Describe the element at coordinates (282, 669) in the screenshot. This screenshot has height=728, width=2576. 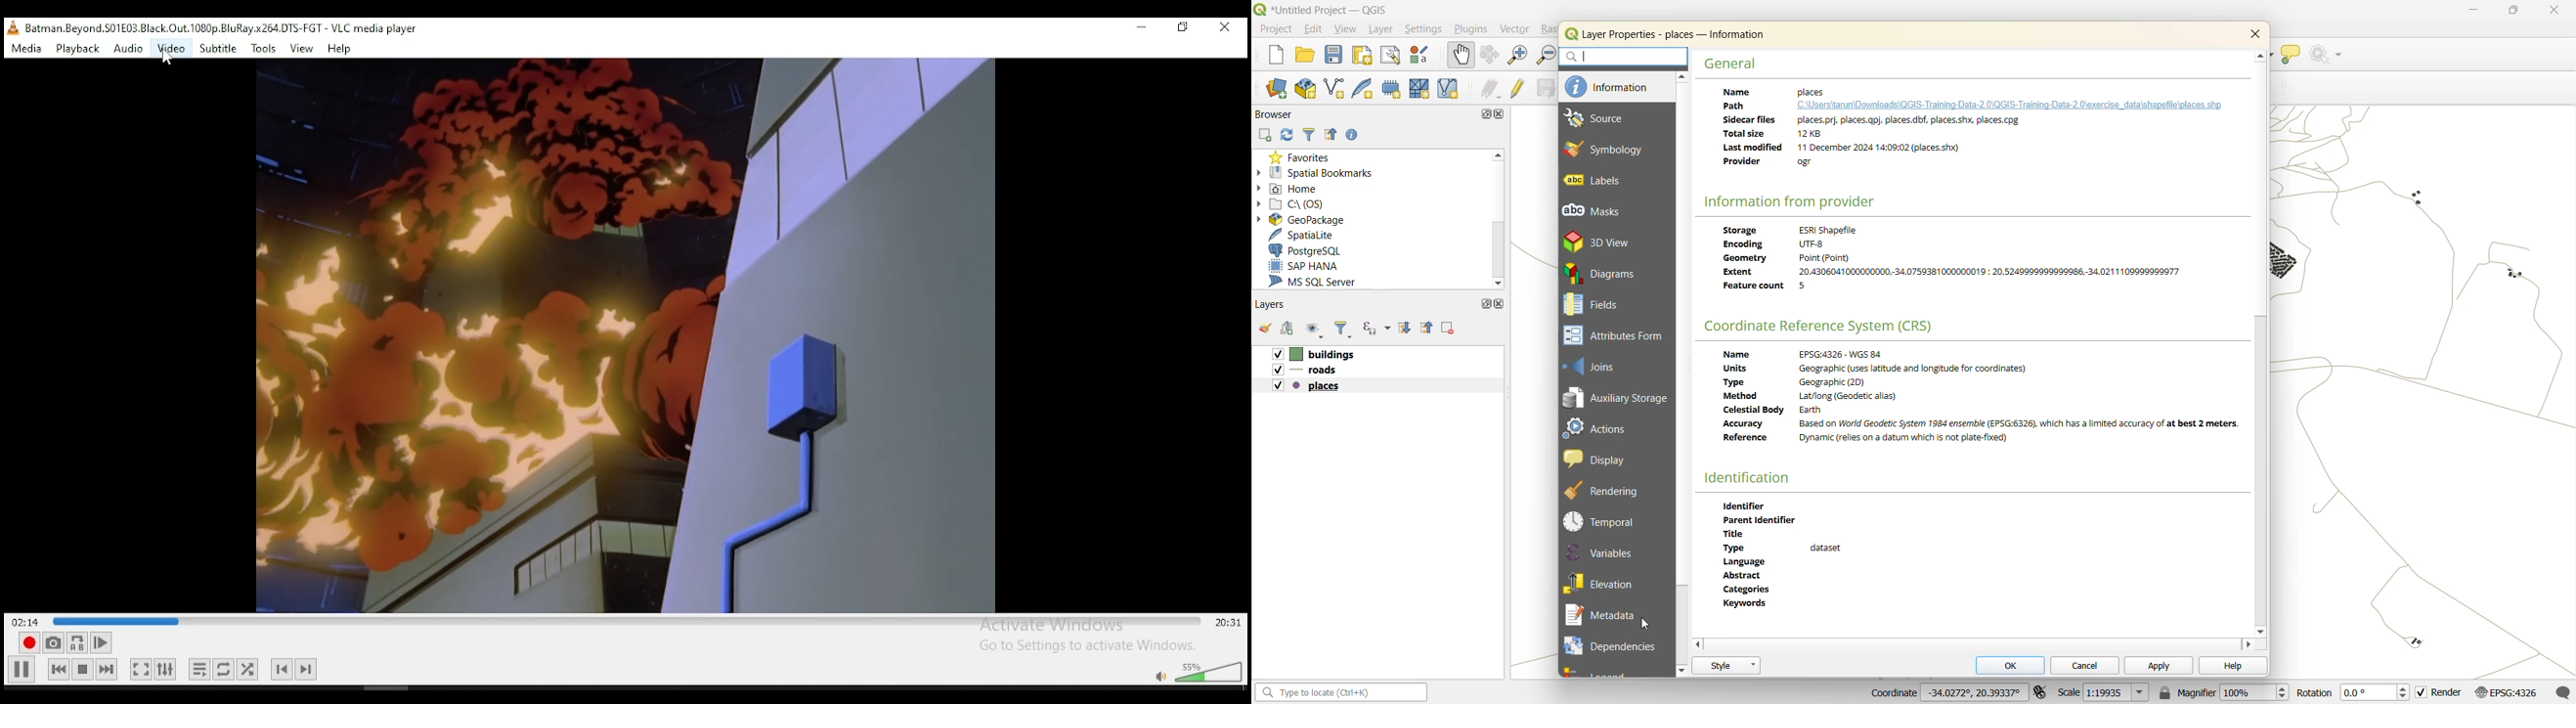
I see `previous chapter` at that location.